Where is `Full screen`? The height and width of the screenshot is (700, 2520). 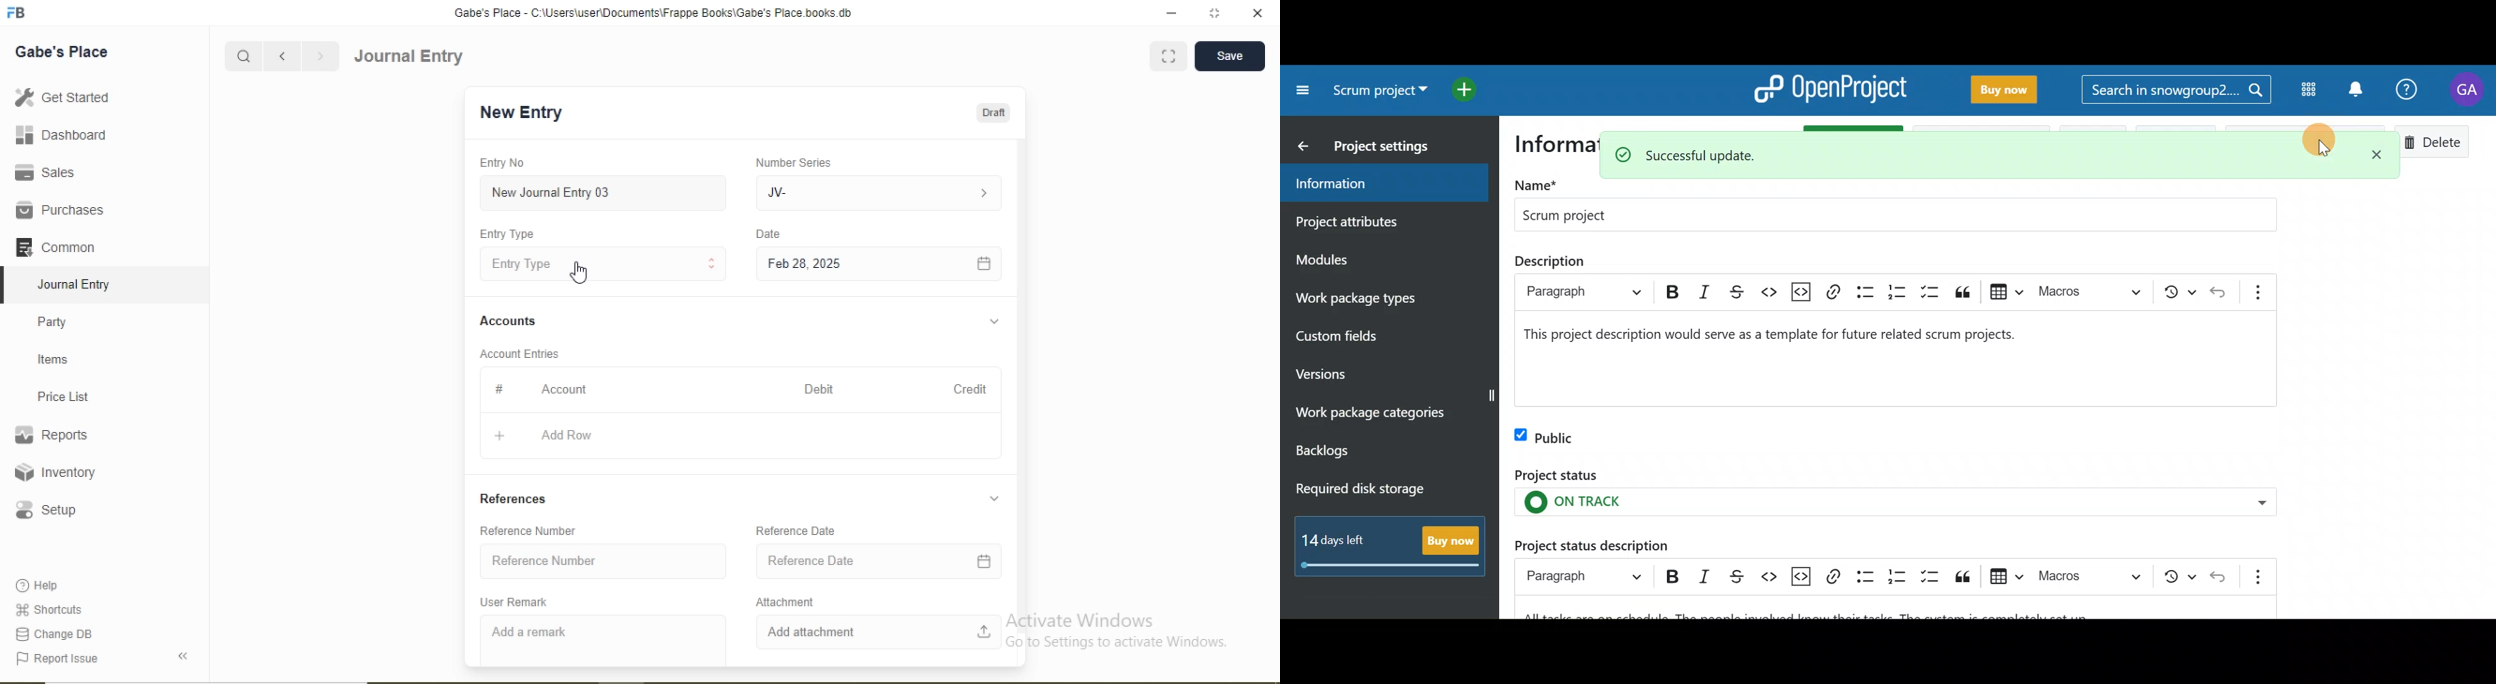 Full screen is located at coordinates (1169, 55).